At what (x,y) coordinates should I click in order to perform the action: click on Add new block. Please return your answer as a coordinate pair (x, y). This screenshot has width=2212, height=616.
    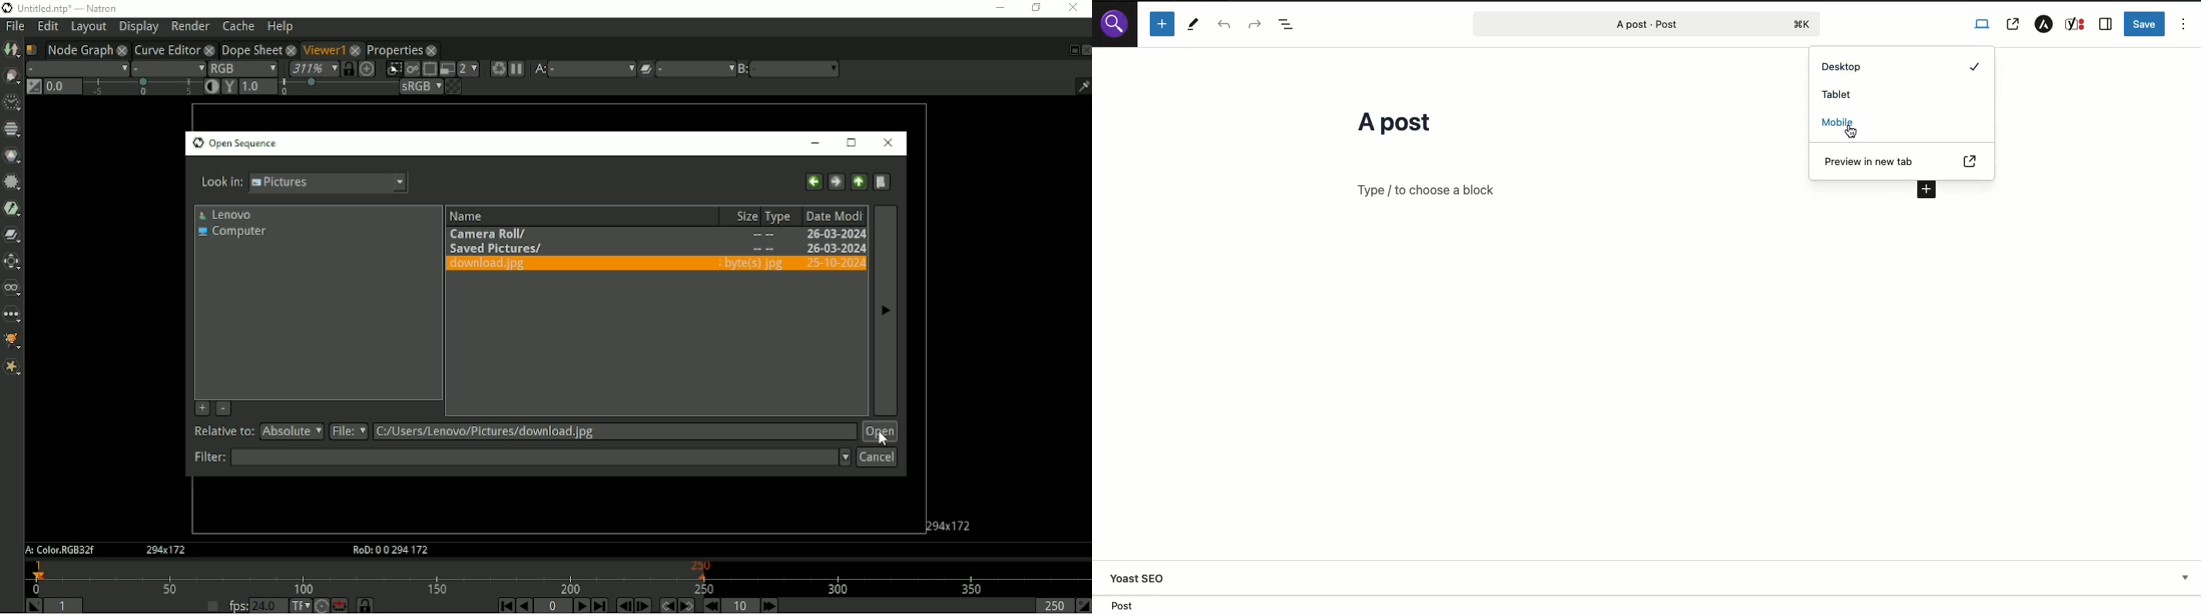
    Looking at the image, I should click on (1927, 190).